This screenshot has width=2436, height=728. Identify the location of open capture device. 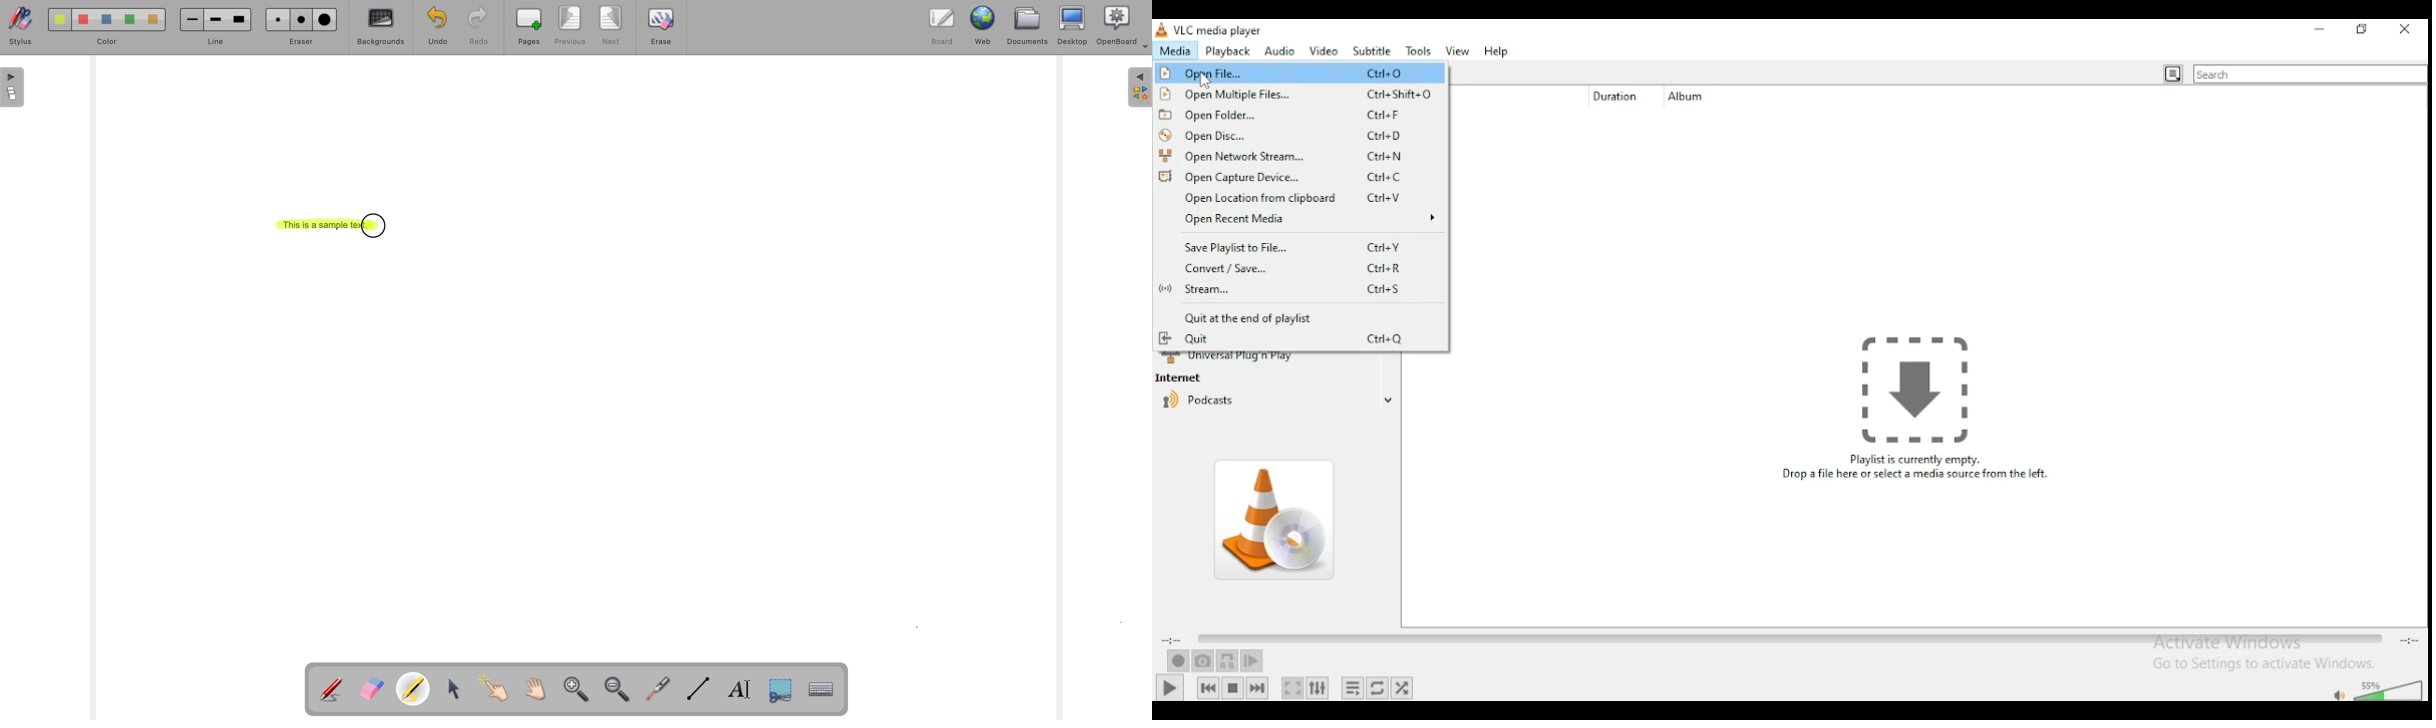
(1302, 178).